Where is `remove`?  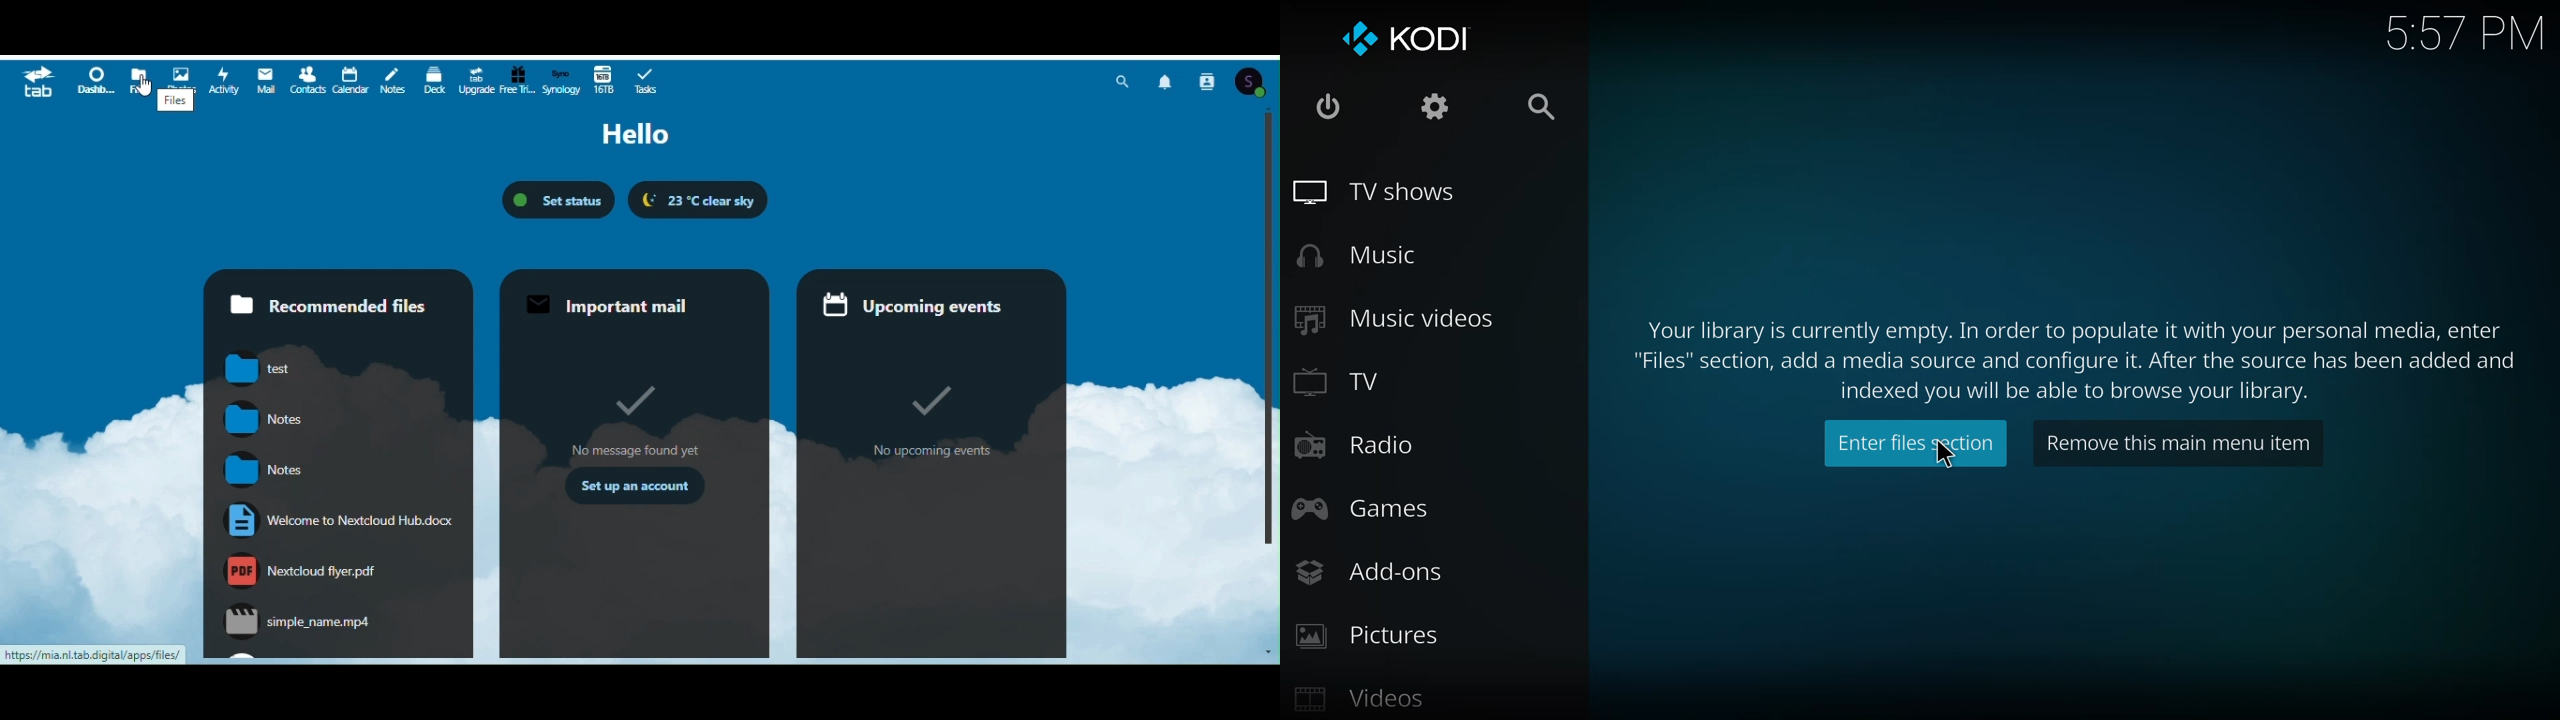
remove is located at coordinates (2175, 443).